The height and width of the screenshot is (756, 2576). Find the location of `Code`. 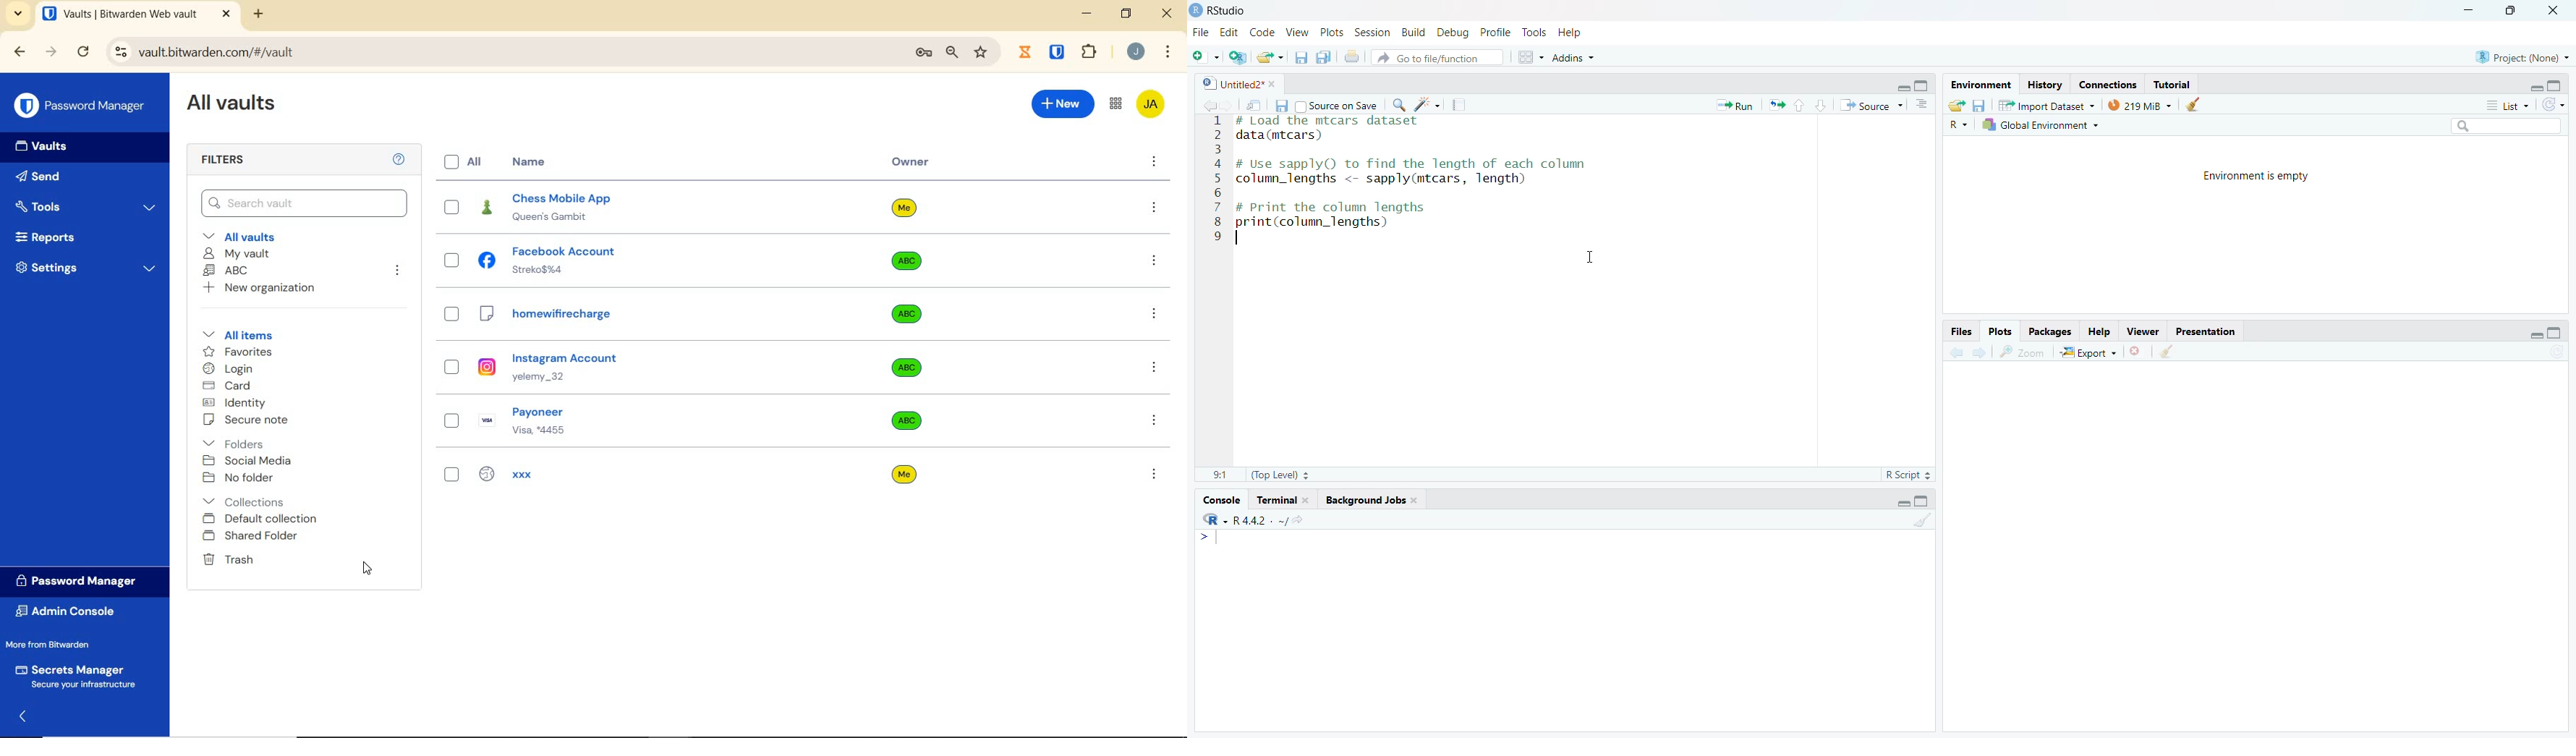

Code is located at coordinates (1263, 33).